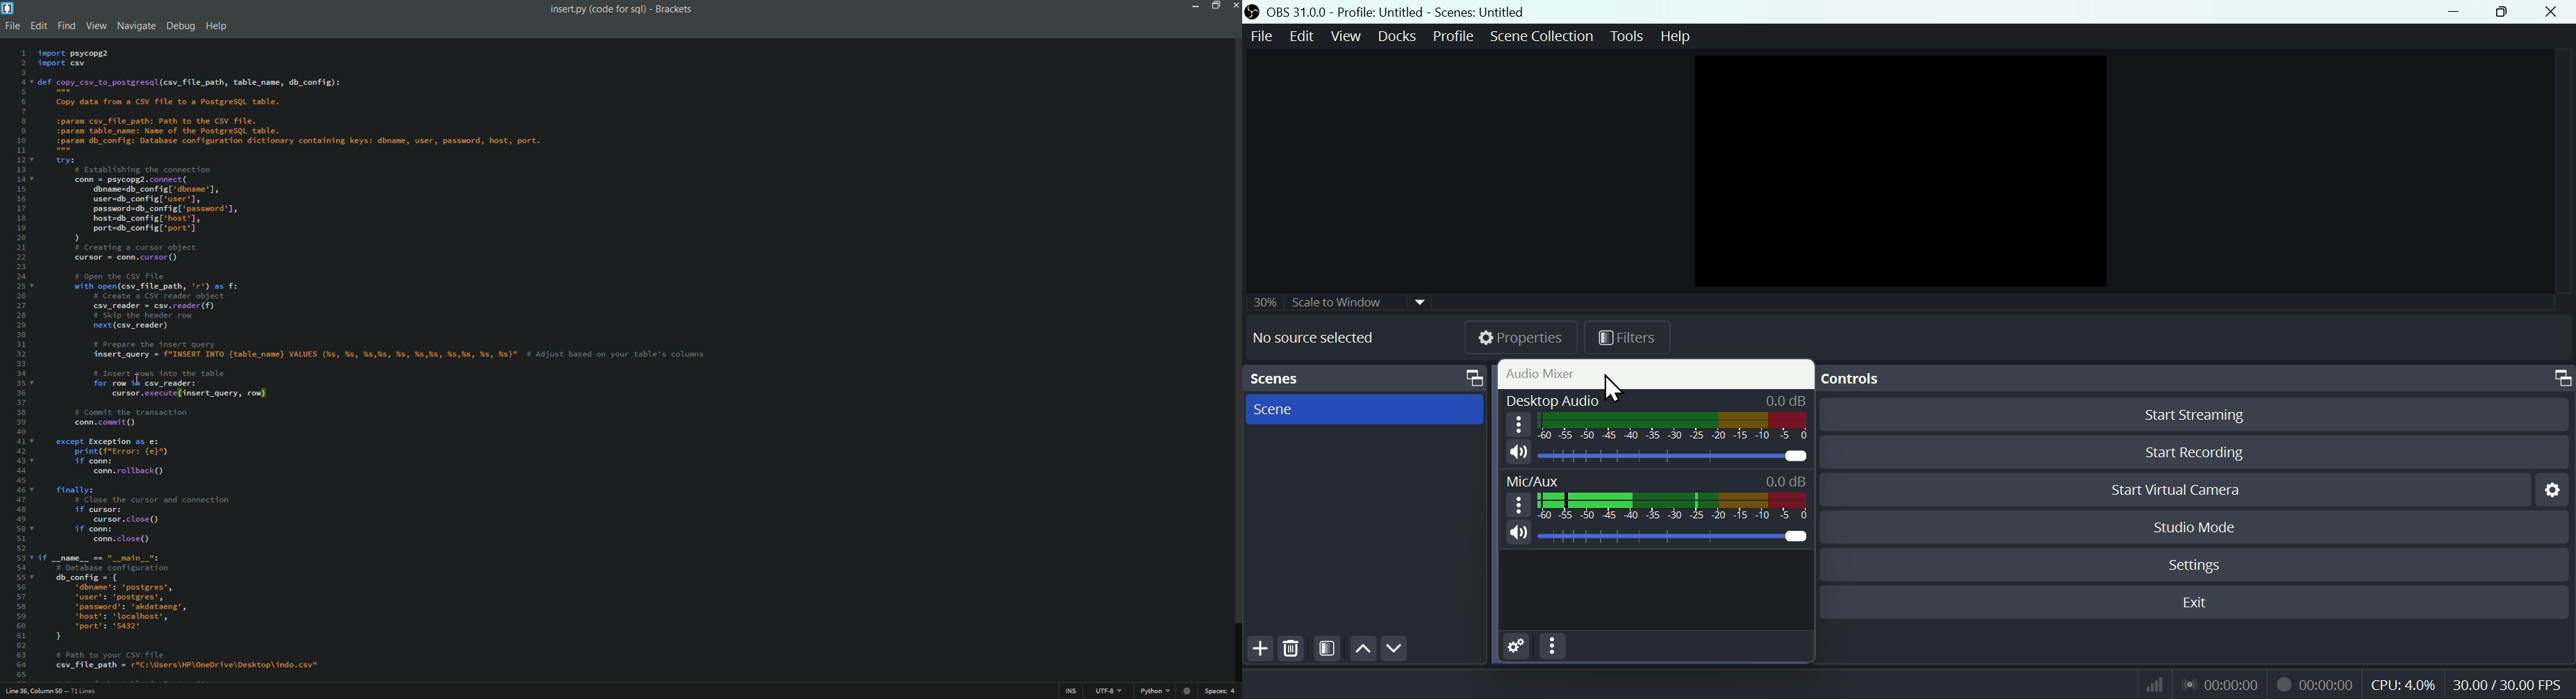 Image resolution: width=2576 pixels, height=700 pixels. I want to click on Frame Per Second, so click(2508, 684).